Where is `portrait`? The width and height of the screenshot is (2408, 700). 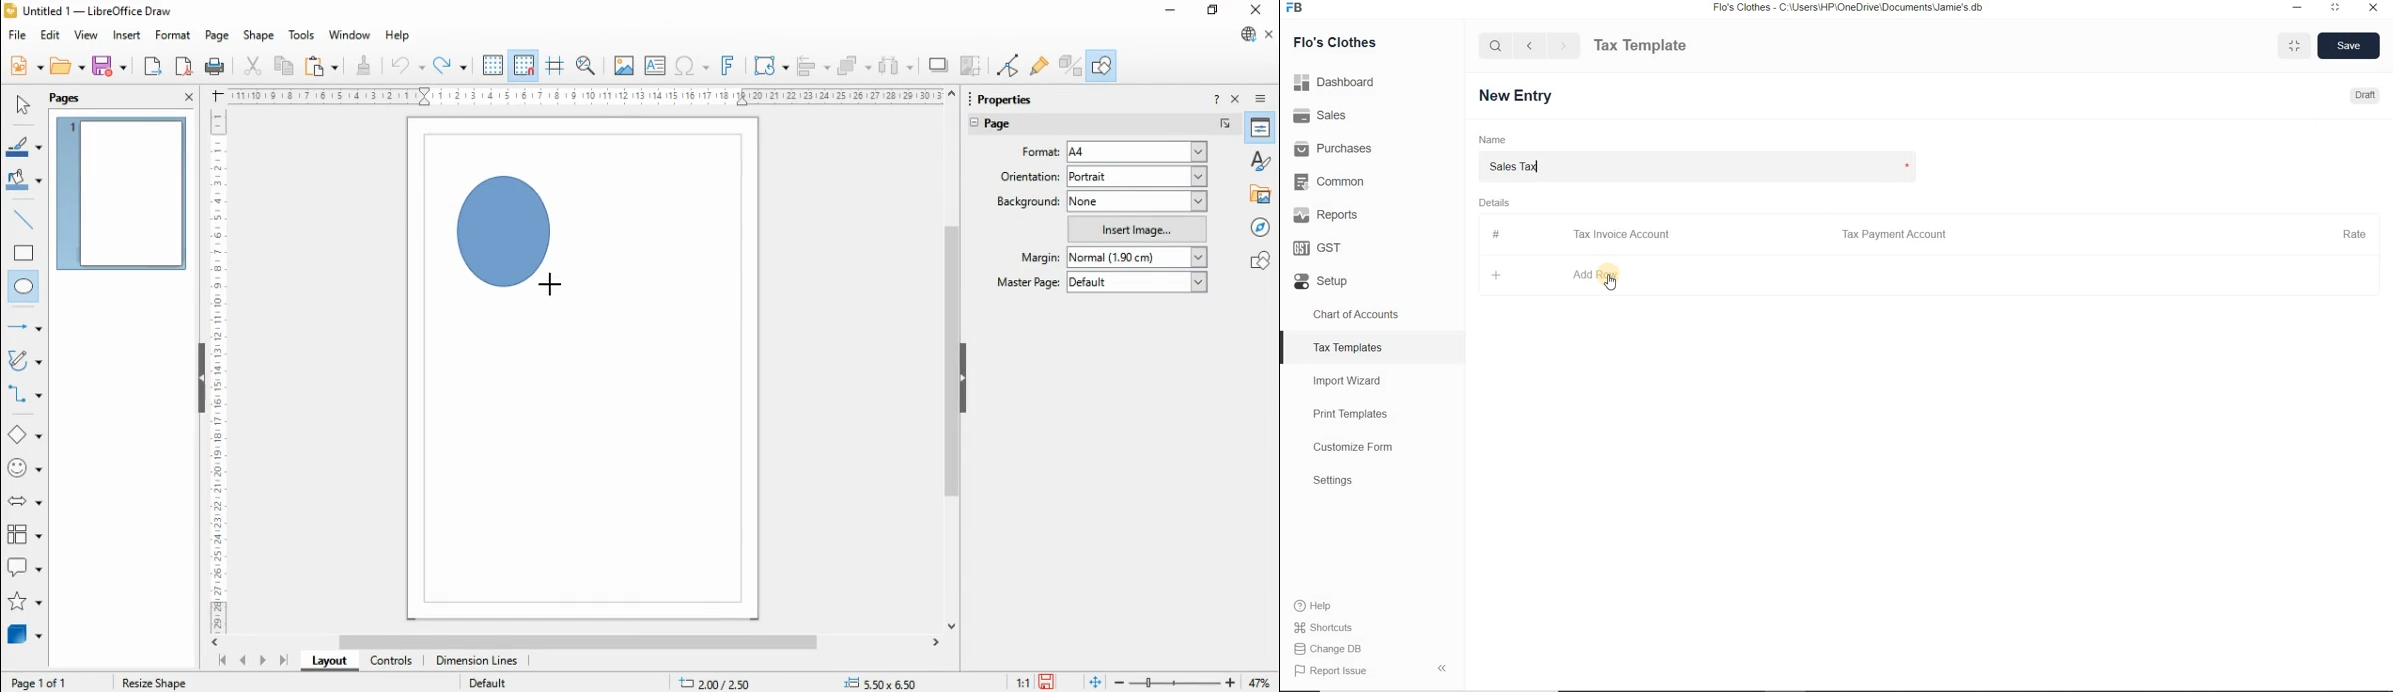 portrait is located at coordinates (1137, 176).